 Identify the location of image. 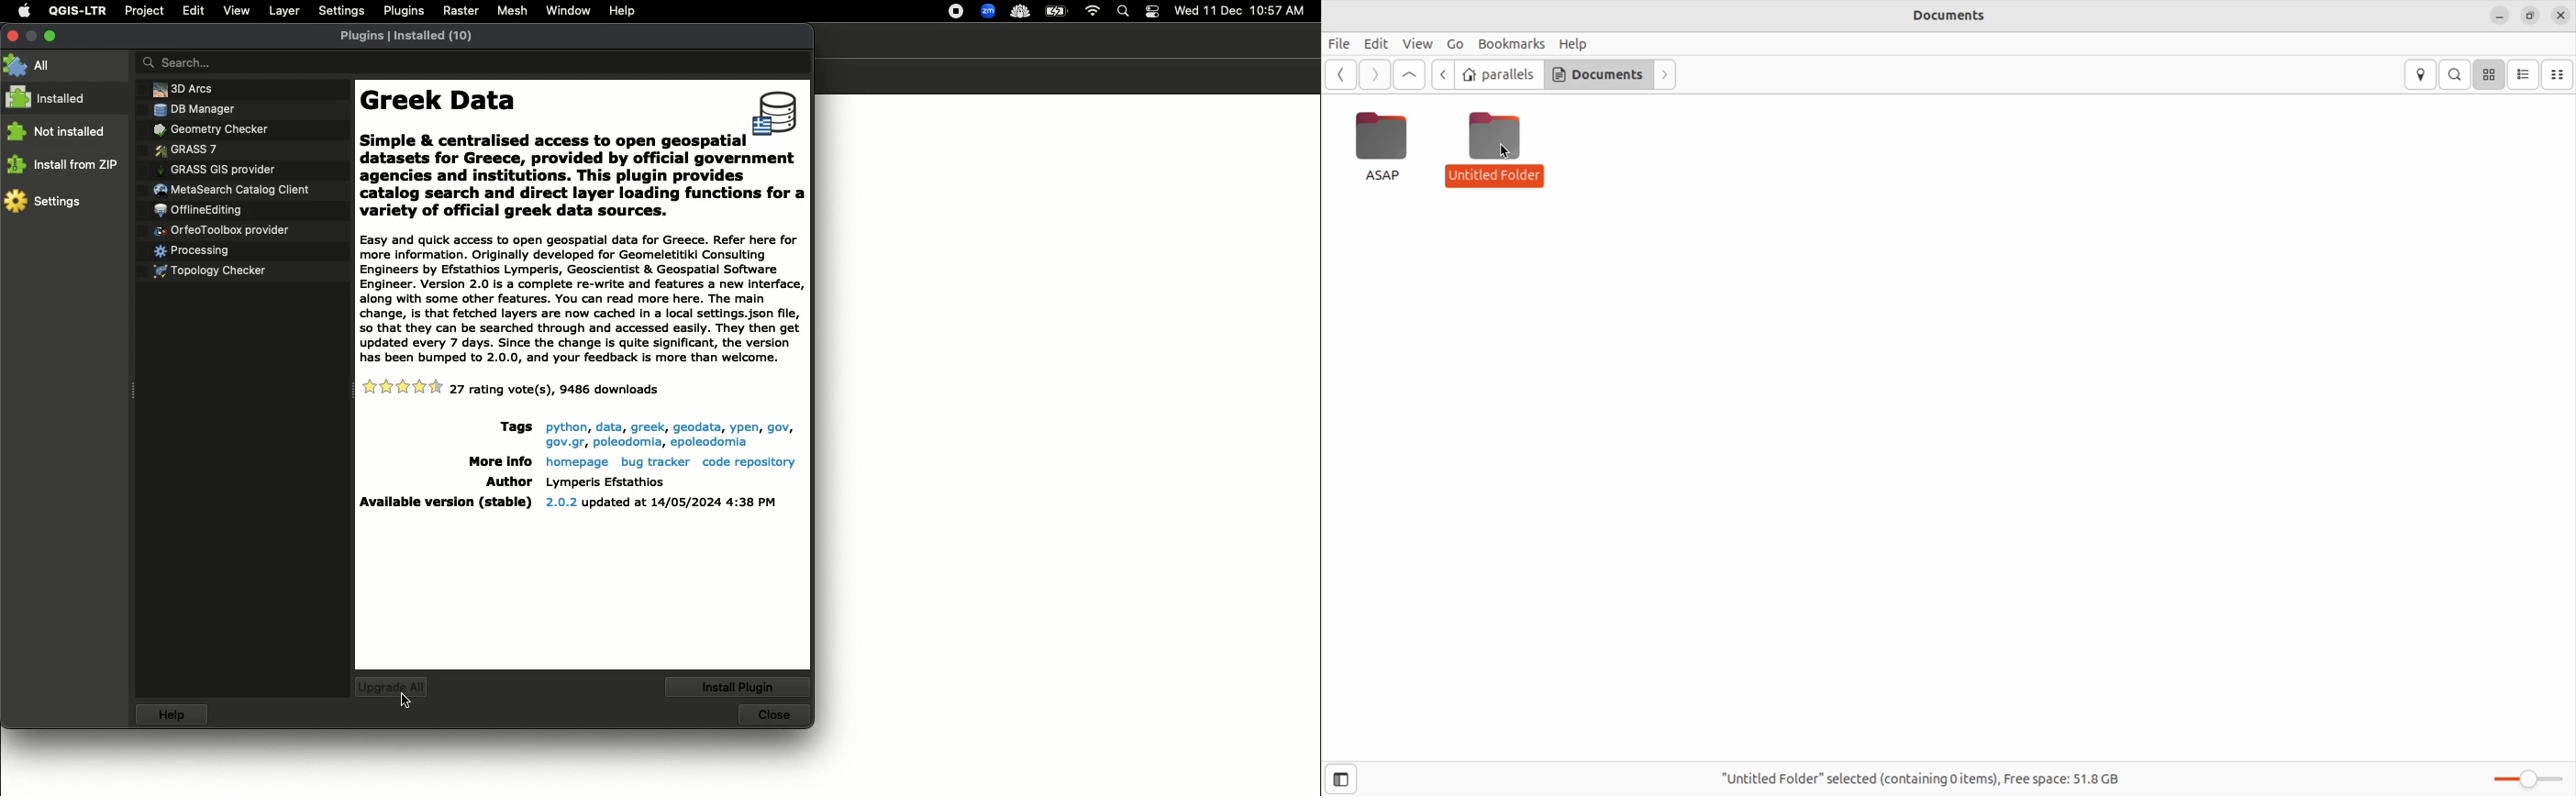
(778, 115).